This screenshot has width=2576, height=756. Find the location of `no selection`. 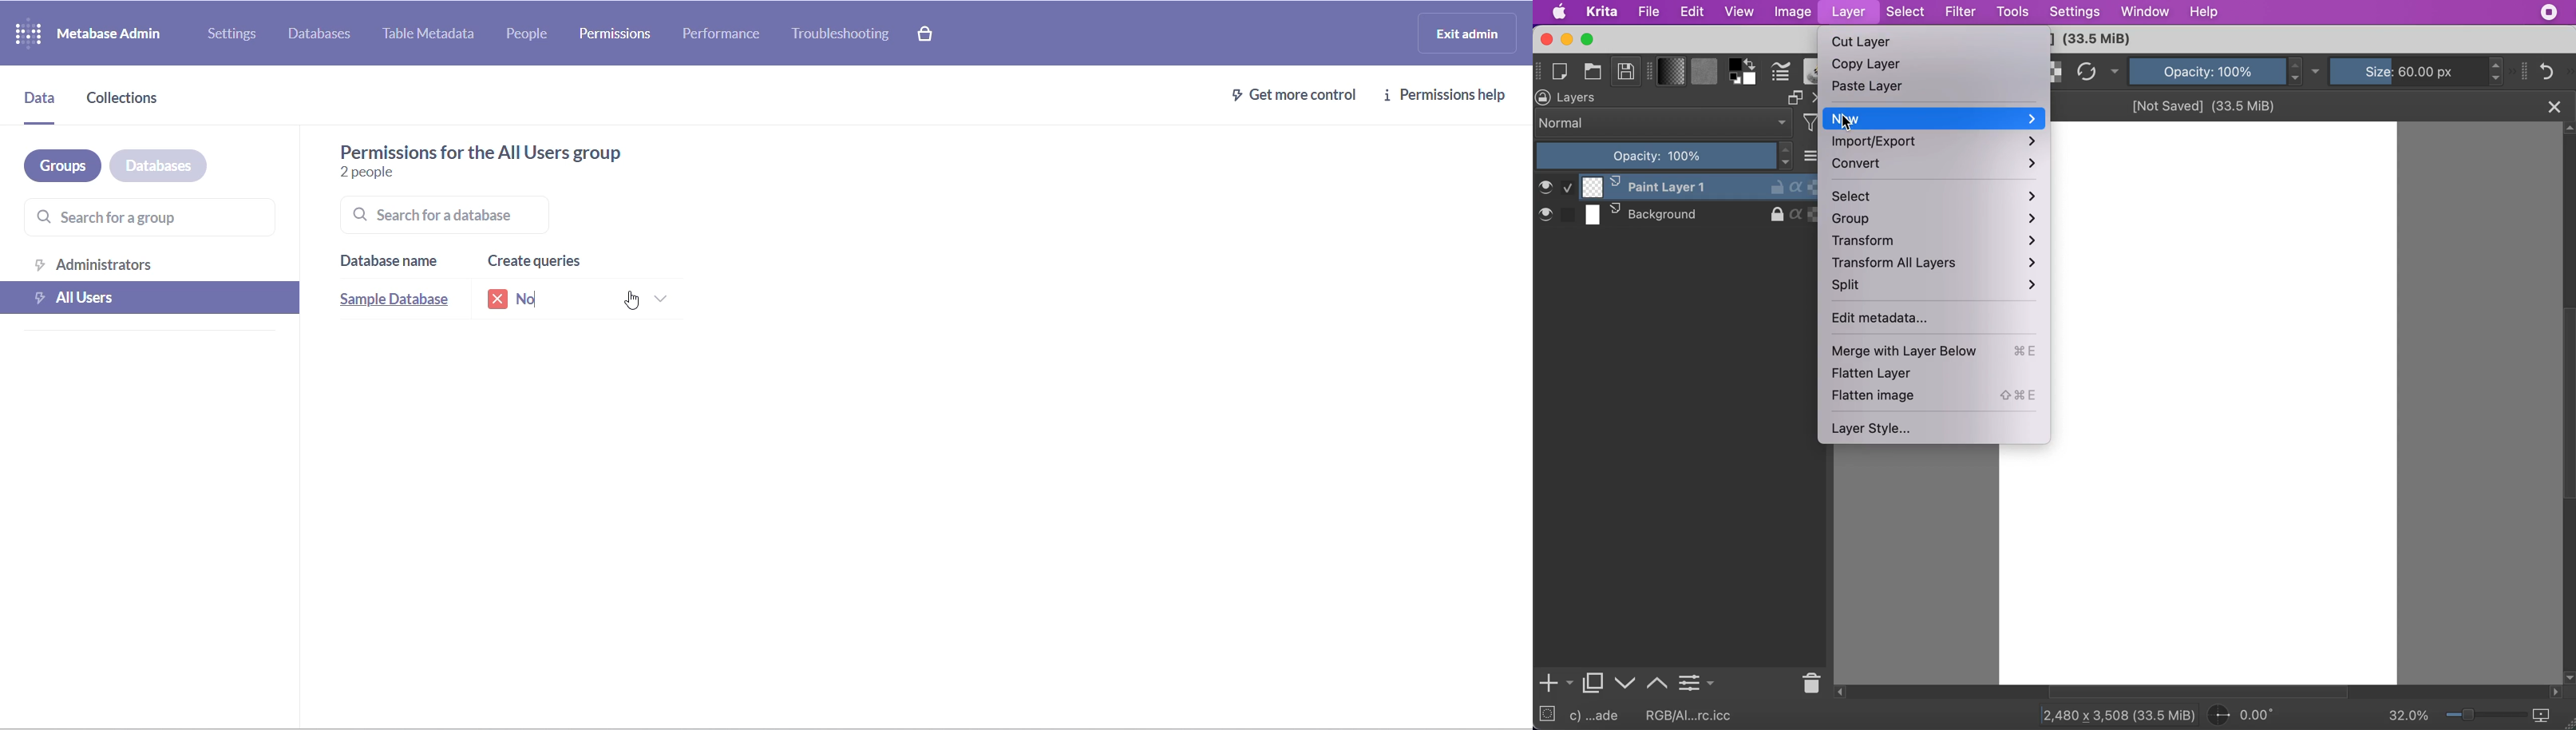

no selection is located at coordinates (1547, 716).